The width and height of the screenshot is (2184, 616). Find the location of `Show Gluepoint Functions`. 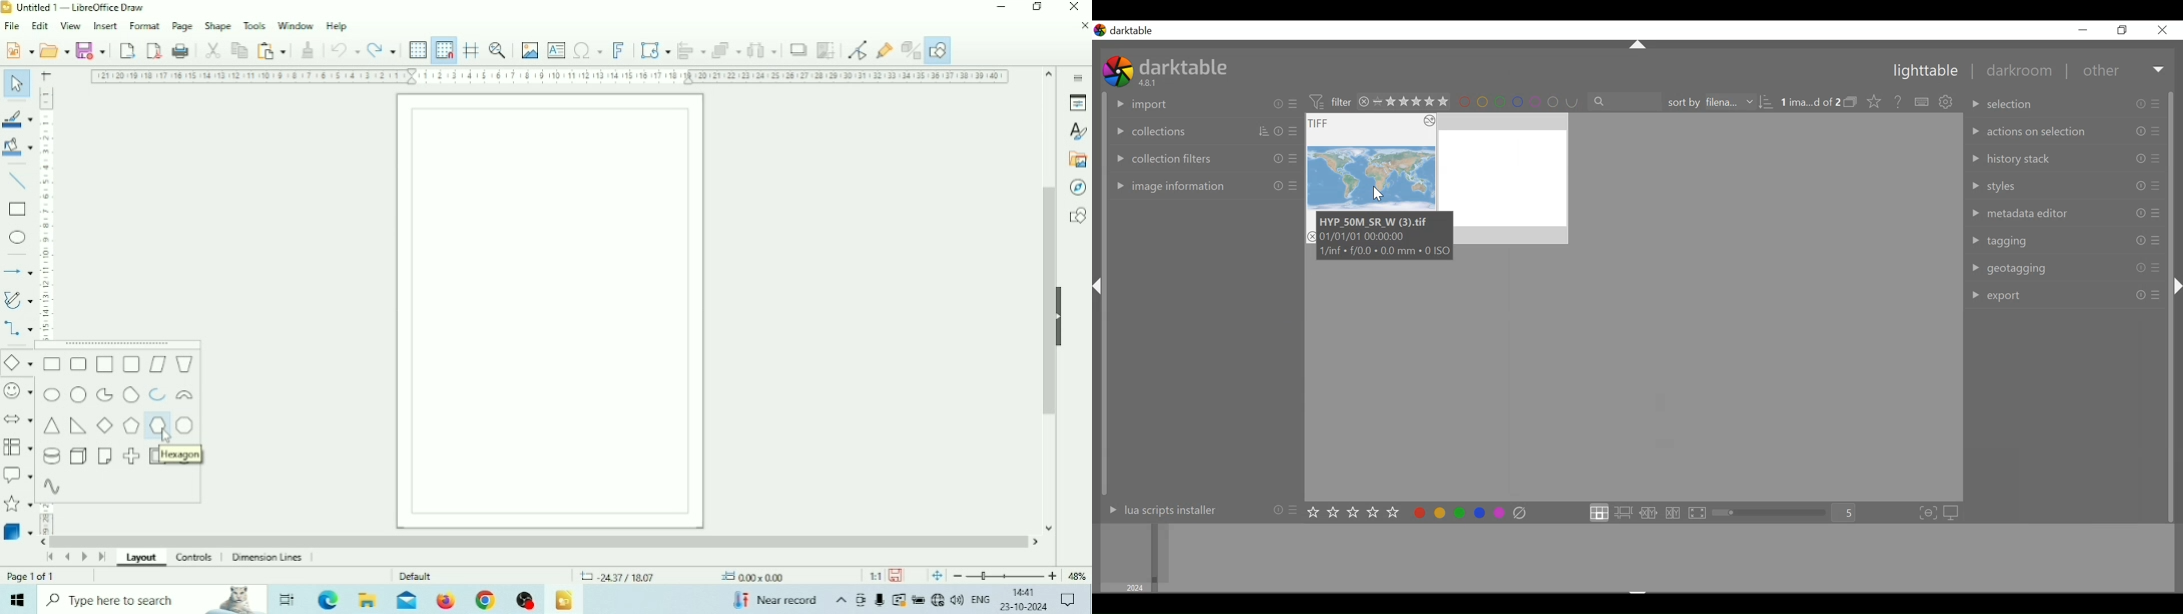

Show Gluepoint Functions is located at coordinates (884, 51).